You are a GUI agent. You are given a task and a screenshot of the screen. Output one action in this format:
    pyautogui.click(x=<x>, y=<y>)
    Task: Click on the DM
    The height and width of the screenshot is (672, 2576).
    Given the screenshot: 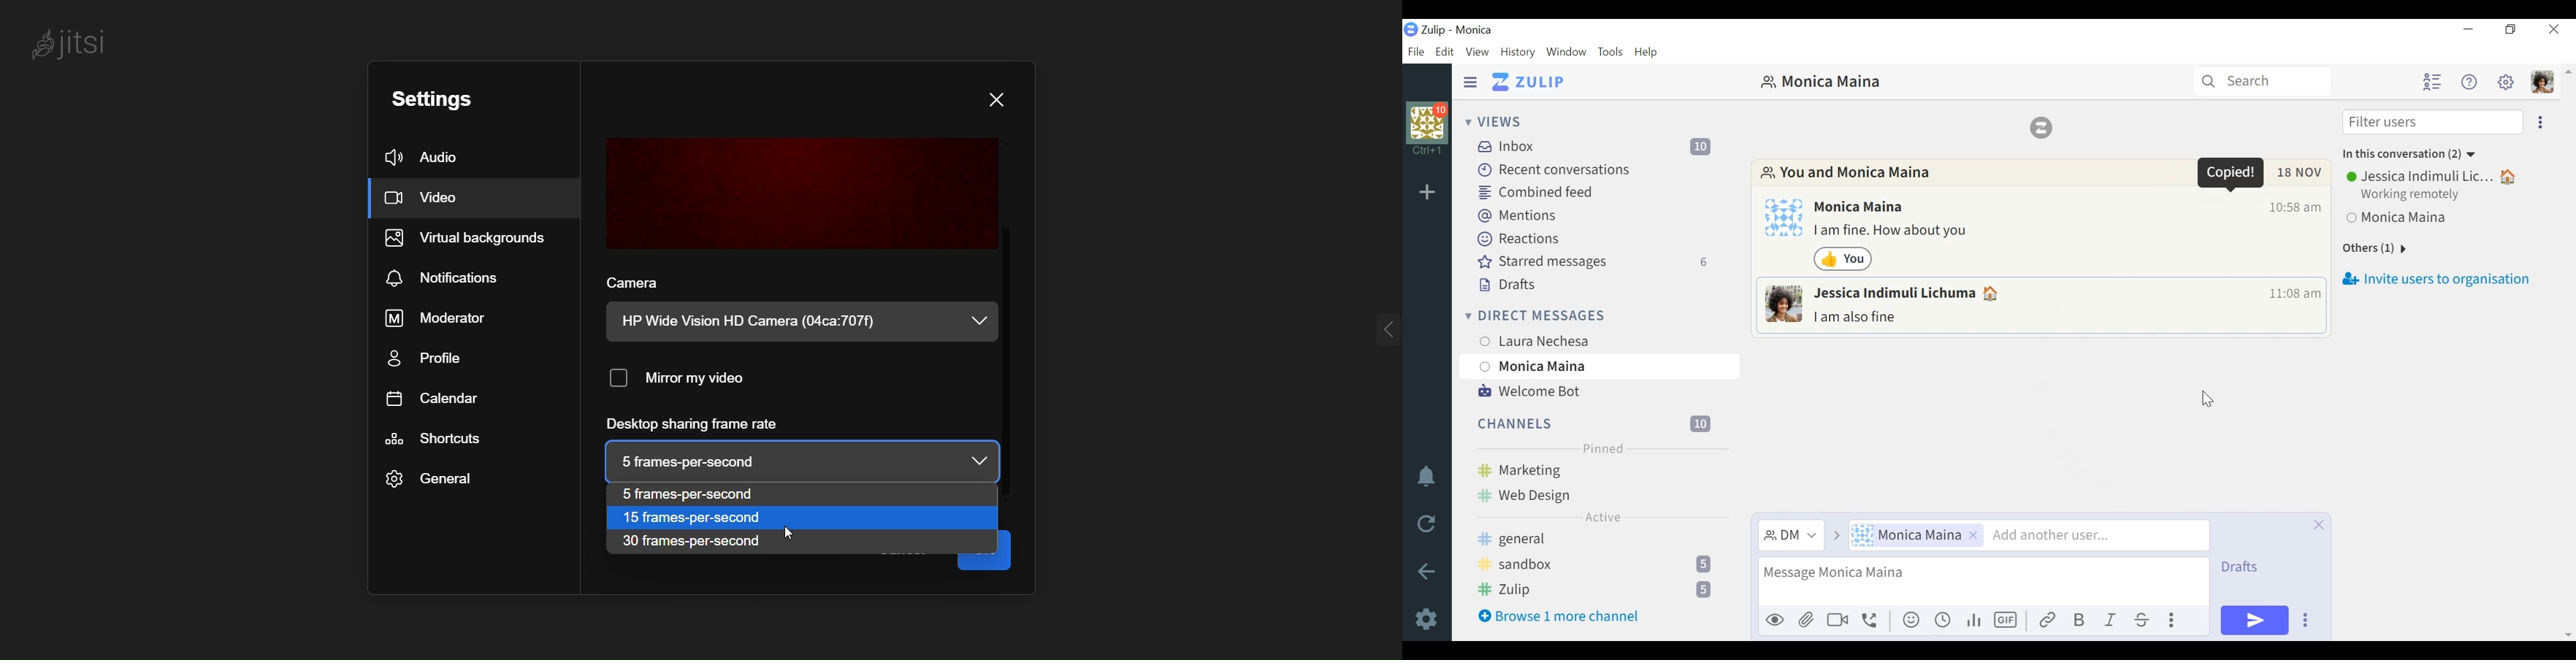 What is the action you would take?
    pyautogui.click(x=1794, y=536)
    